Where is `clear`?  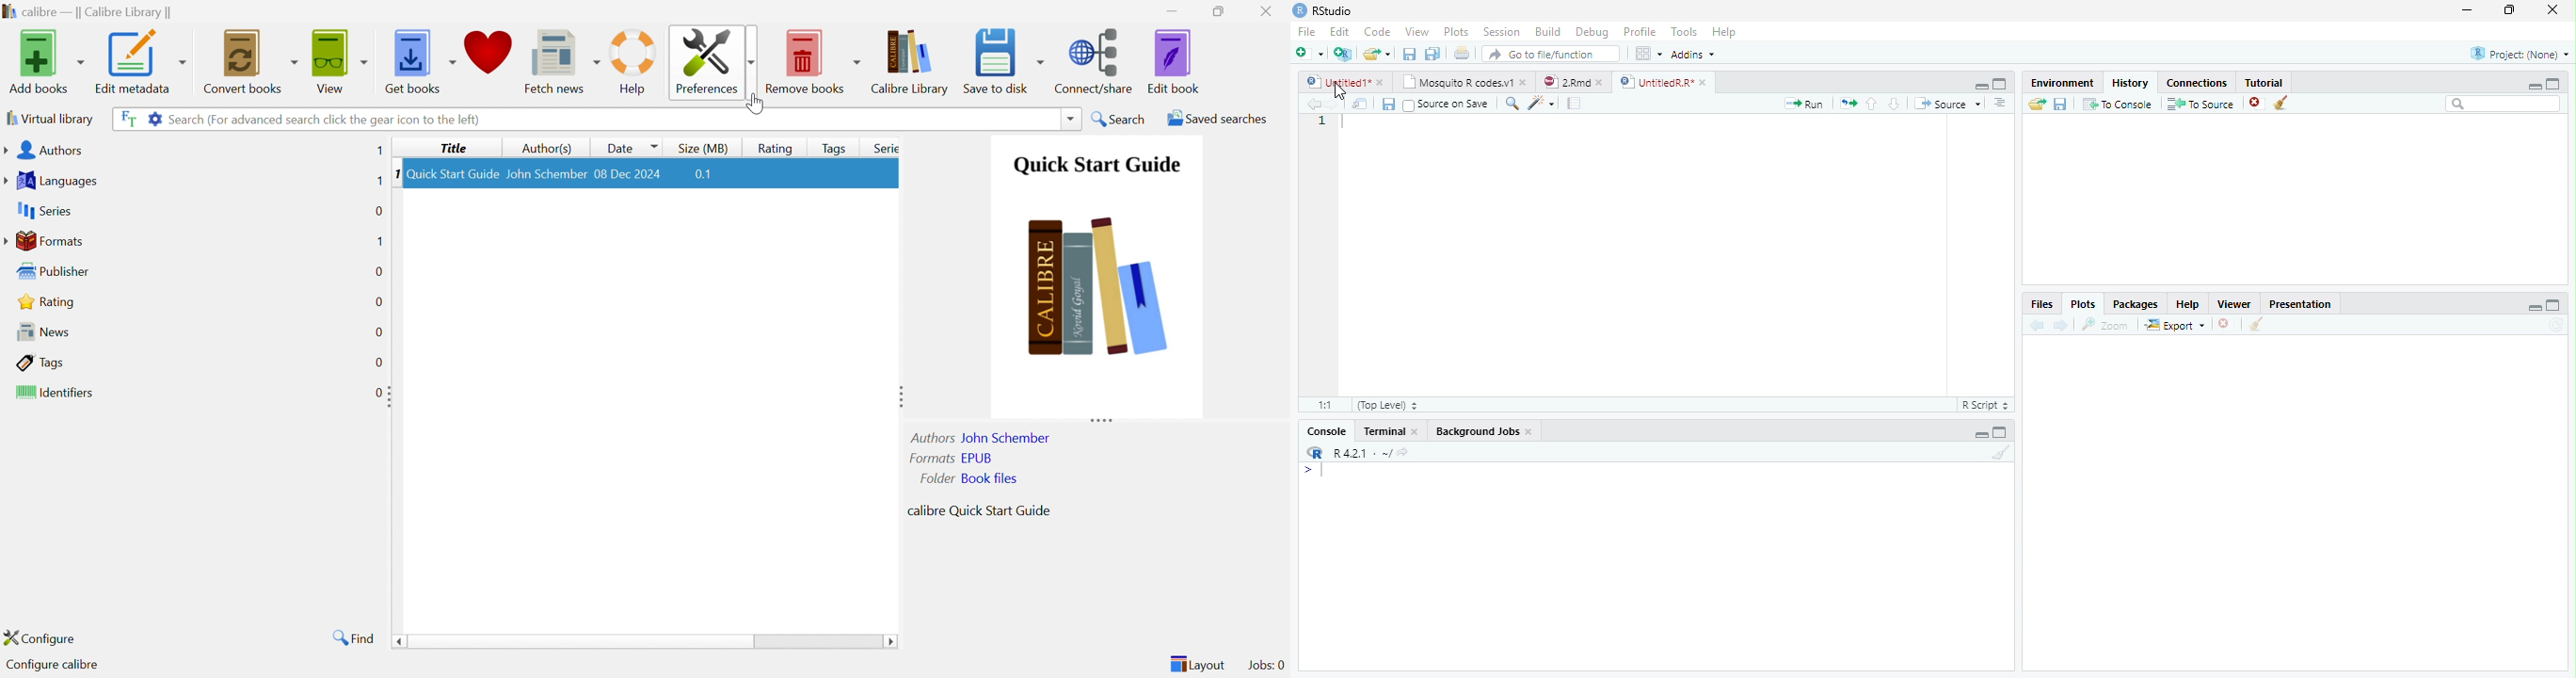
clear is located at coordinates (2256, 326).